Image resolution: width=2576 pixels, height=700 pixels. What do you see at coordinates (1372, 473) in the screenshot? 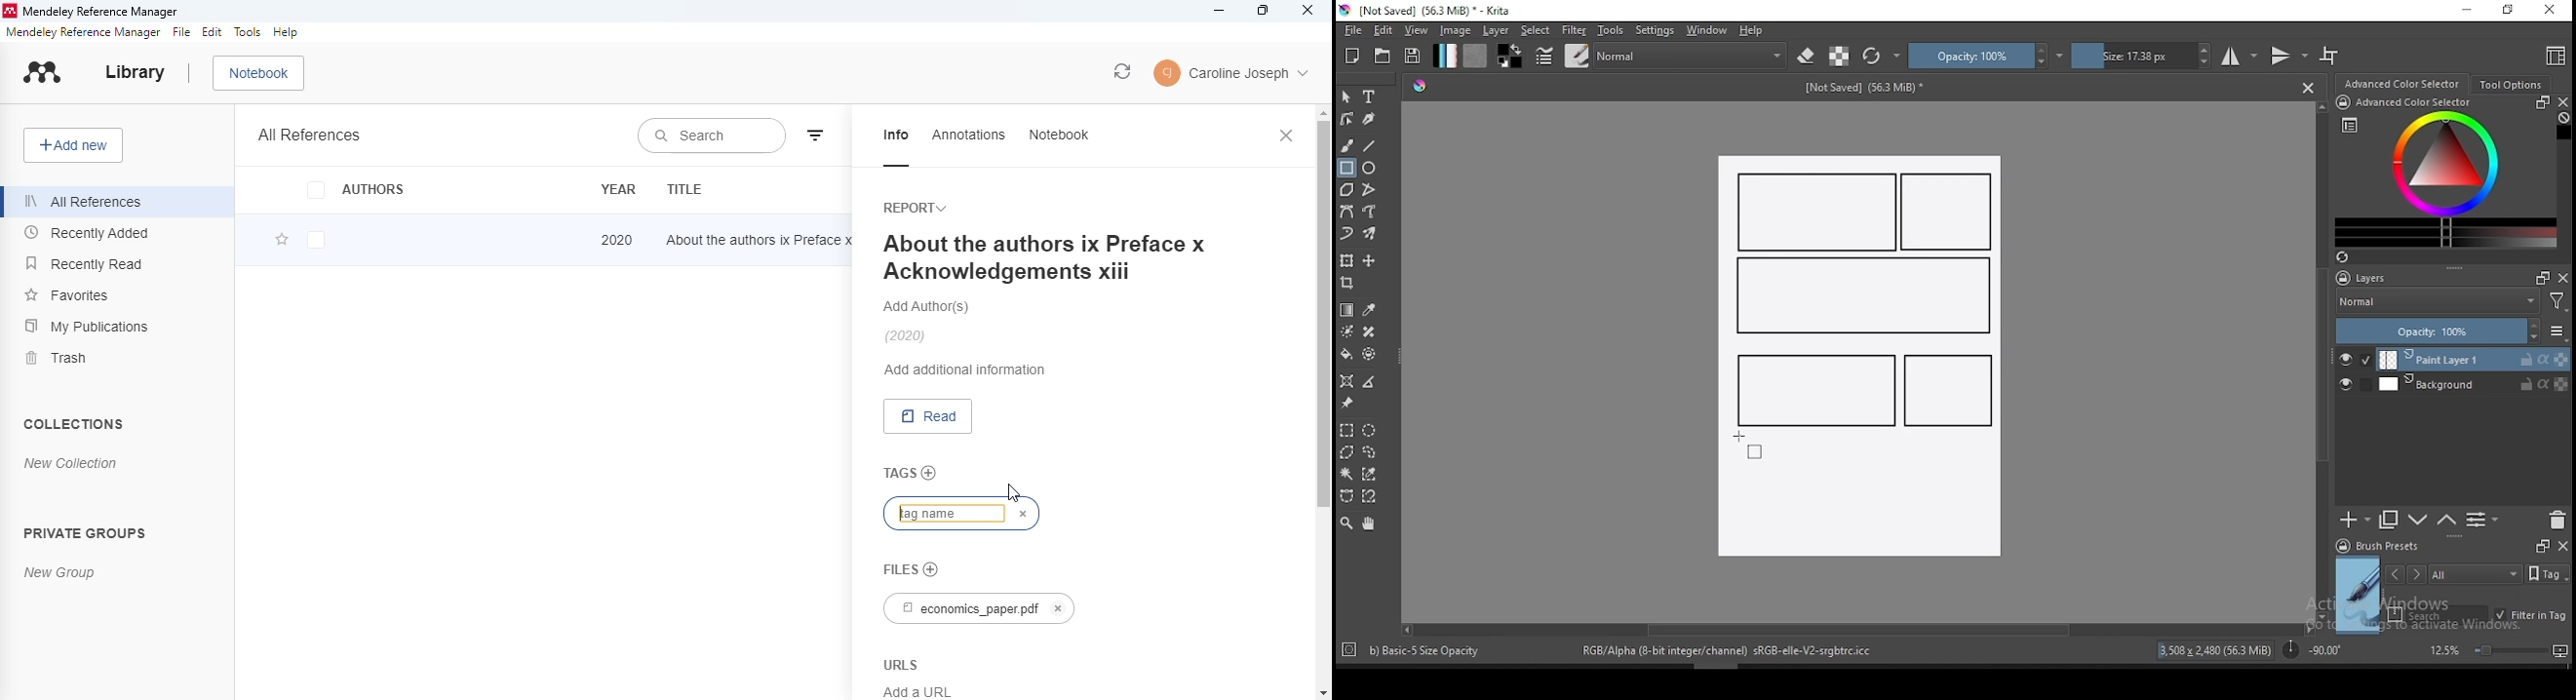
I see `similar color selection tool` at bounding box center [1372, 473].